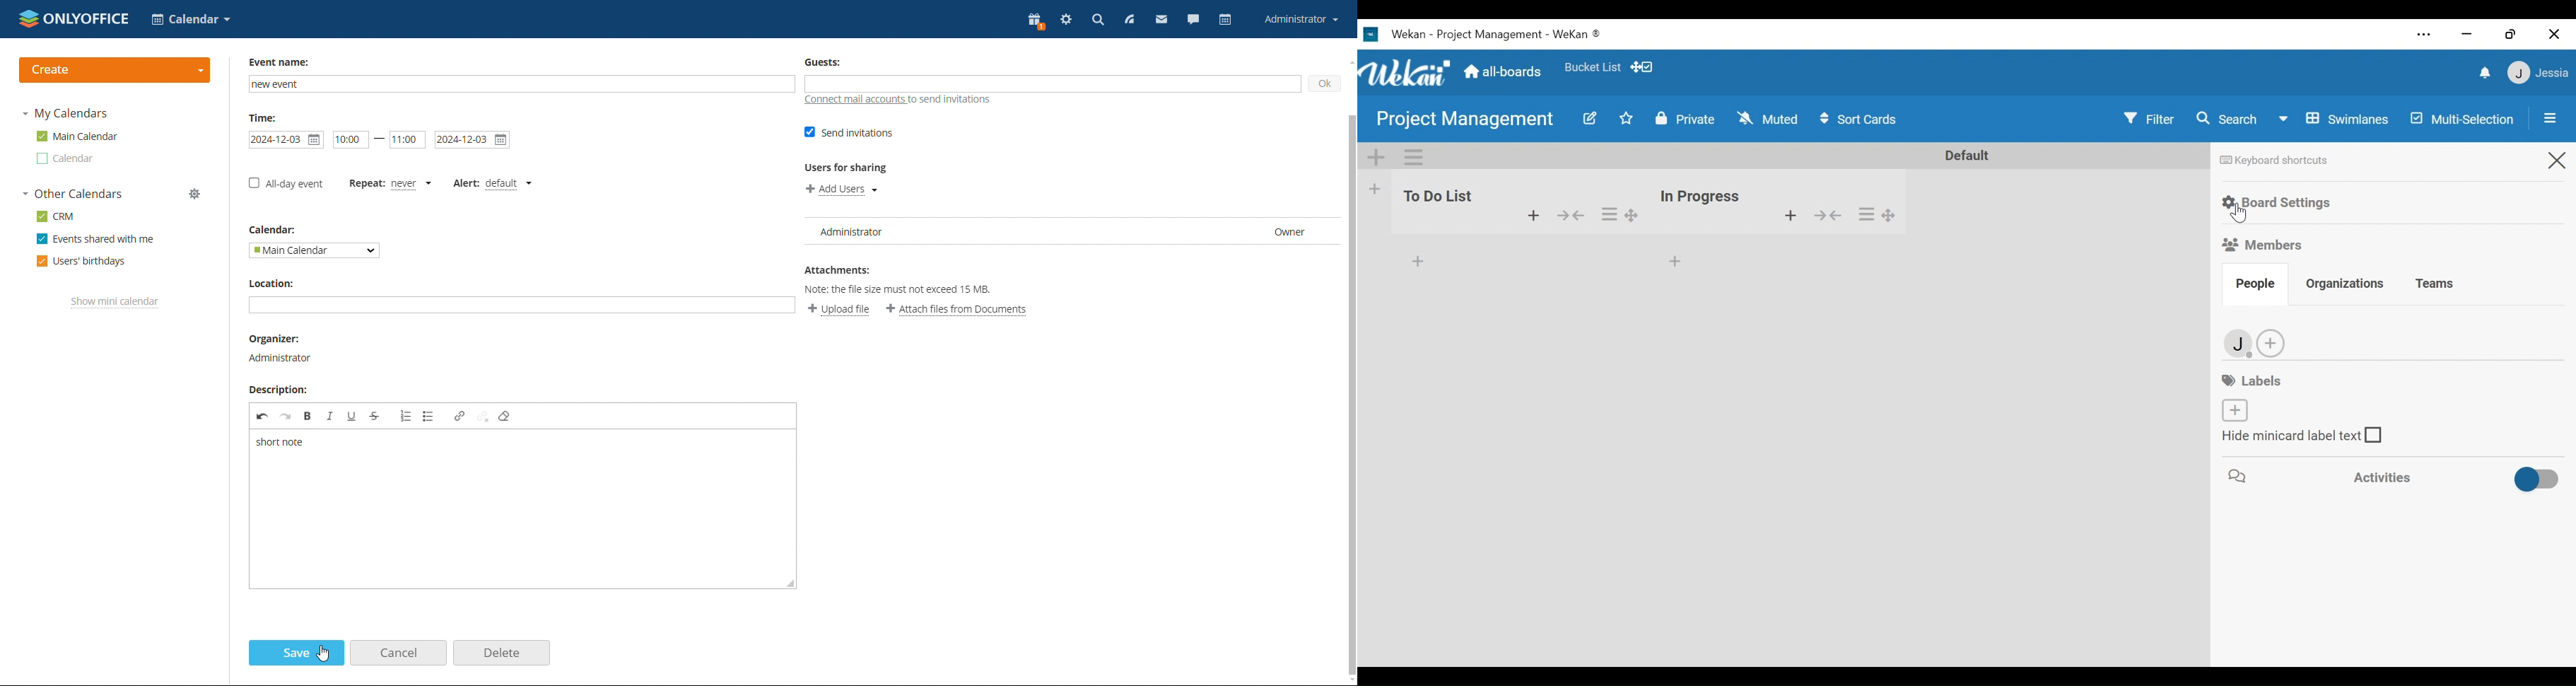  I want to click on start date, so click(351, 139).